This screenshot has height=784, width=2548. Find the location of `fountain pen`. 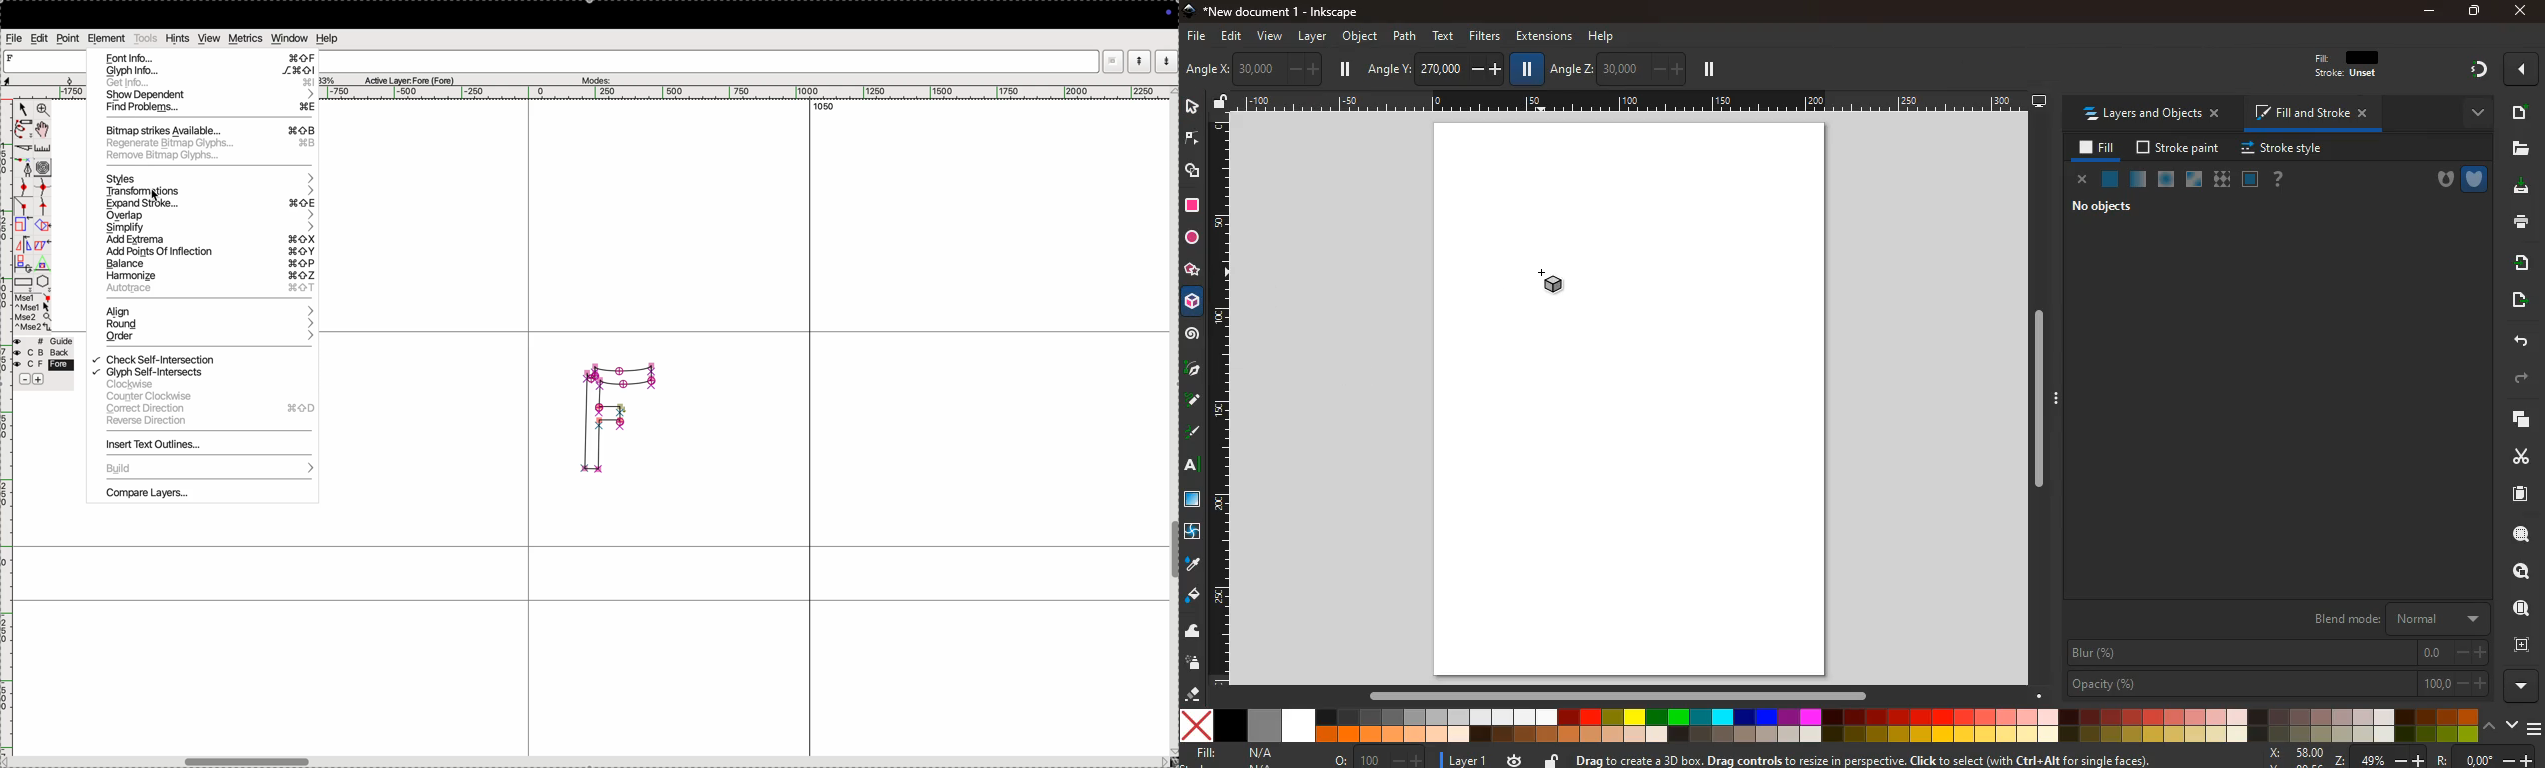

fountain pen is located at coordinates (27, 168).